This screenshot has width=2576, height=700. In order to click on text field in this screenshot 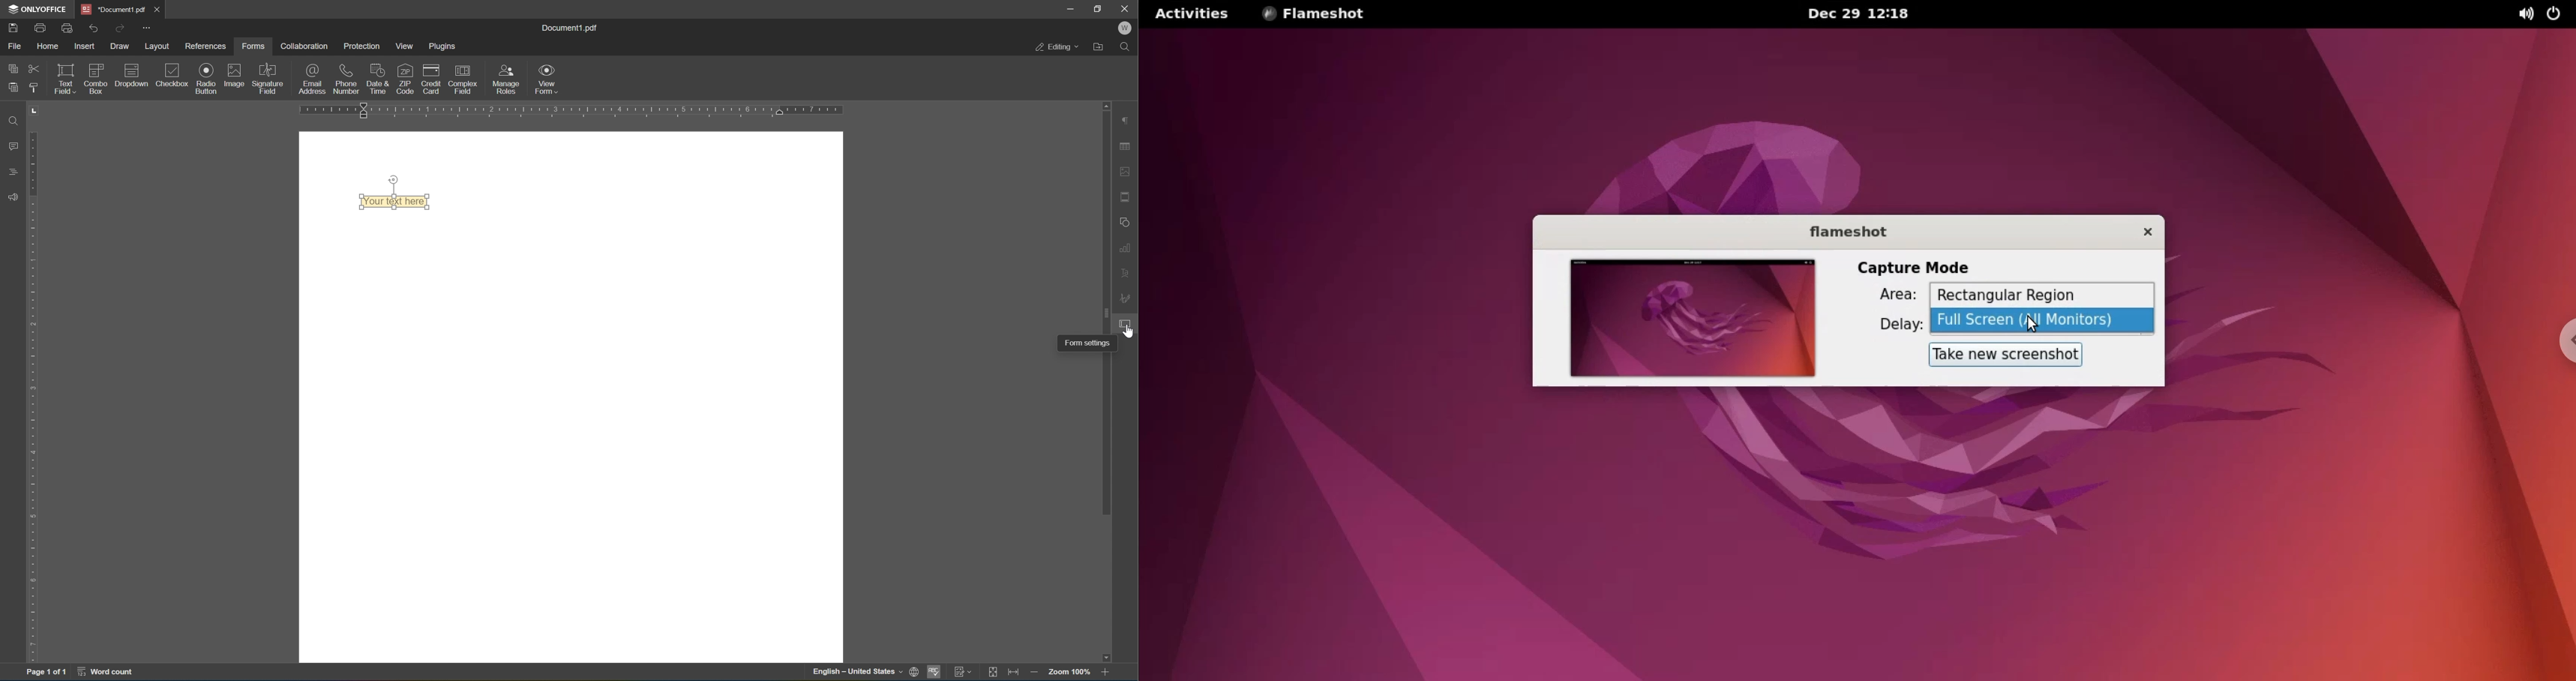, I will do `click(64, 79)`.